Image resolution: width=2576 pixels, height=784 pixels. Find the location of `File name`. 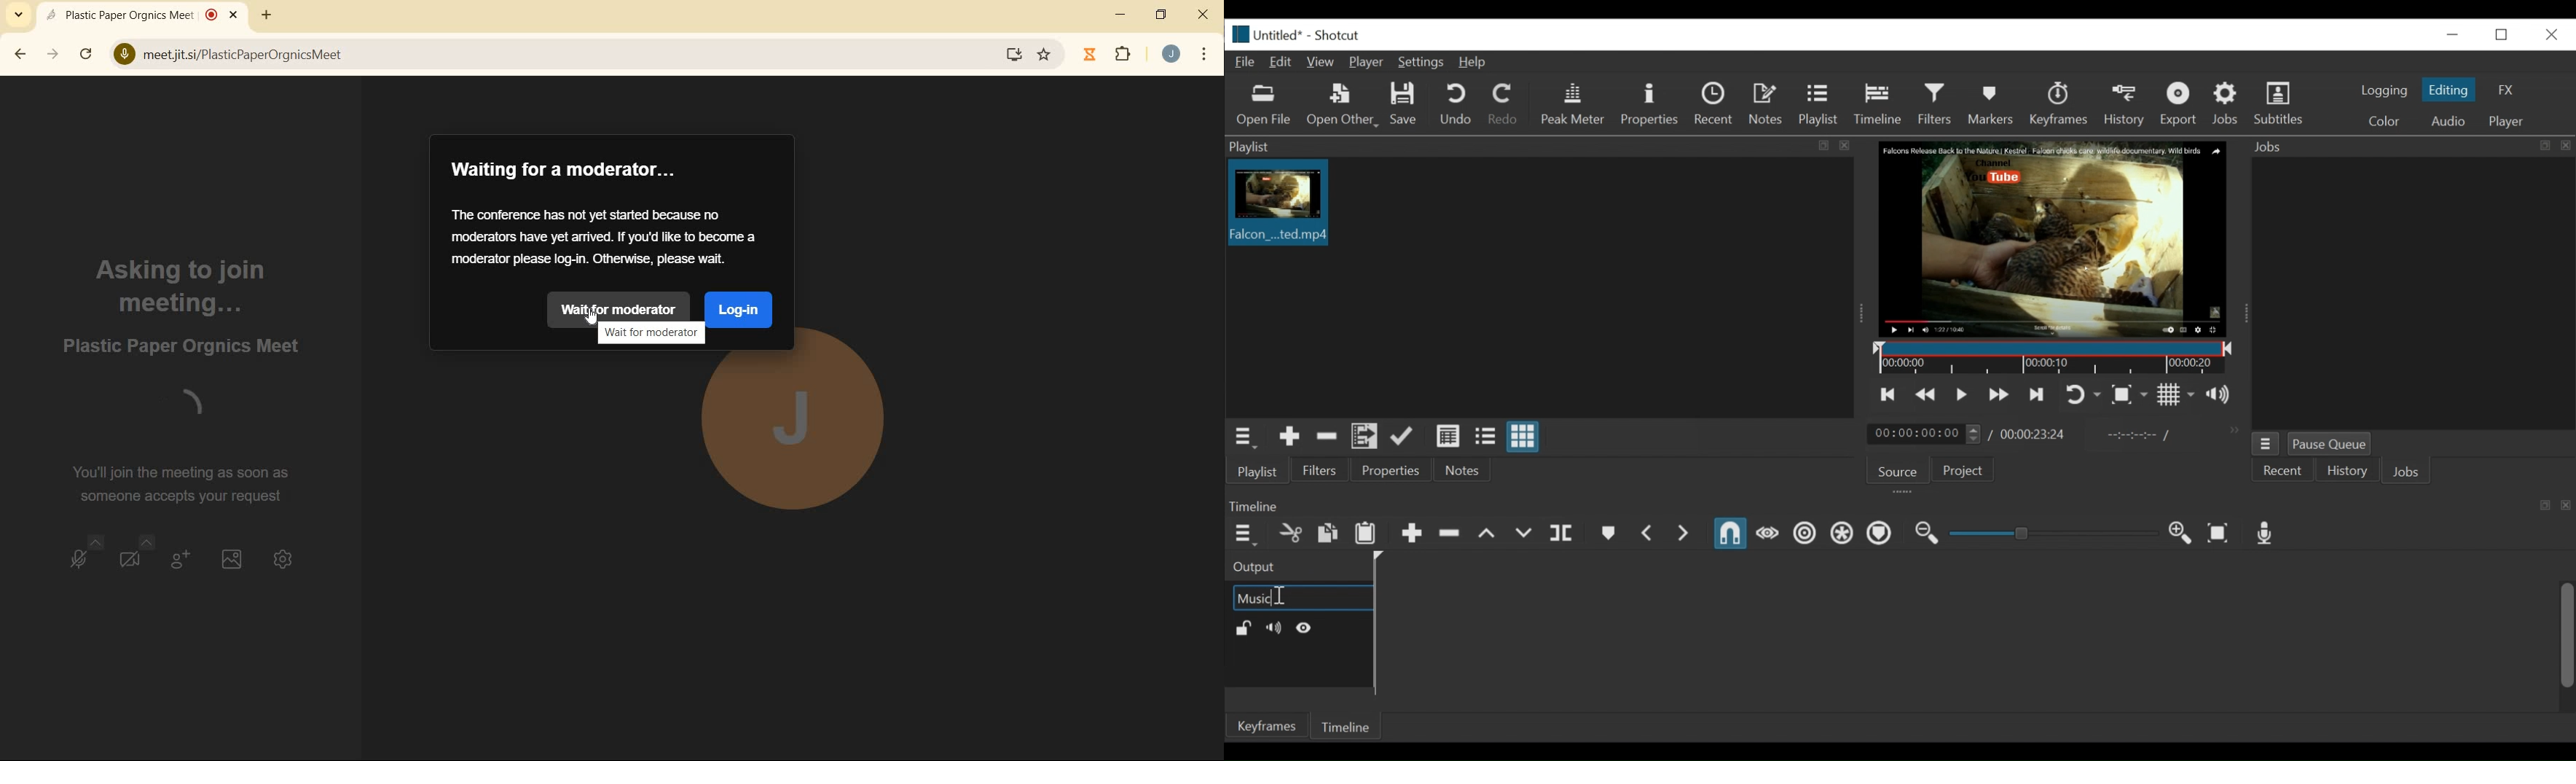

File name is located at coordinates (1265, 33).